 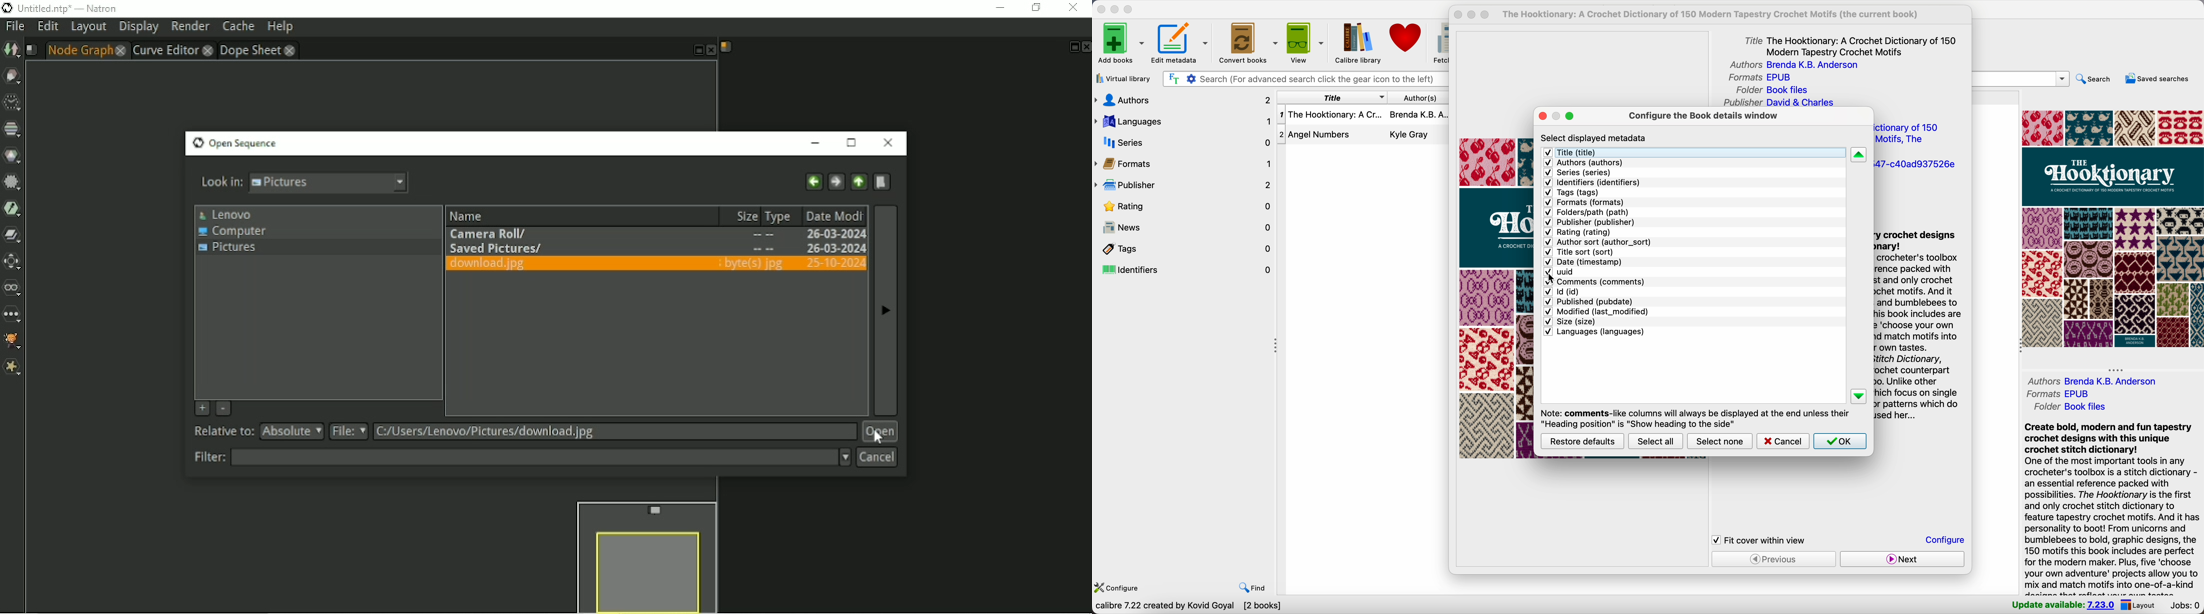 I want to click on series, so click(x=1579, y=173).